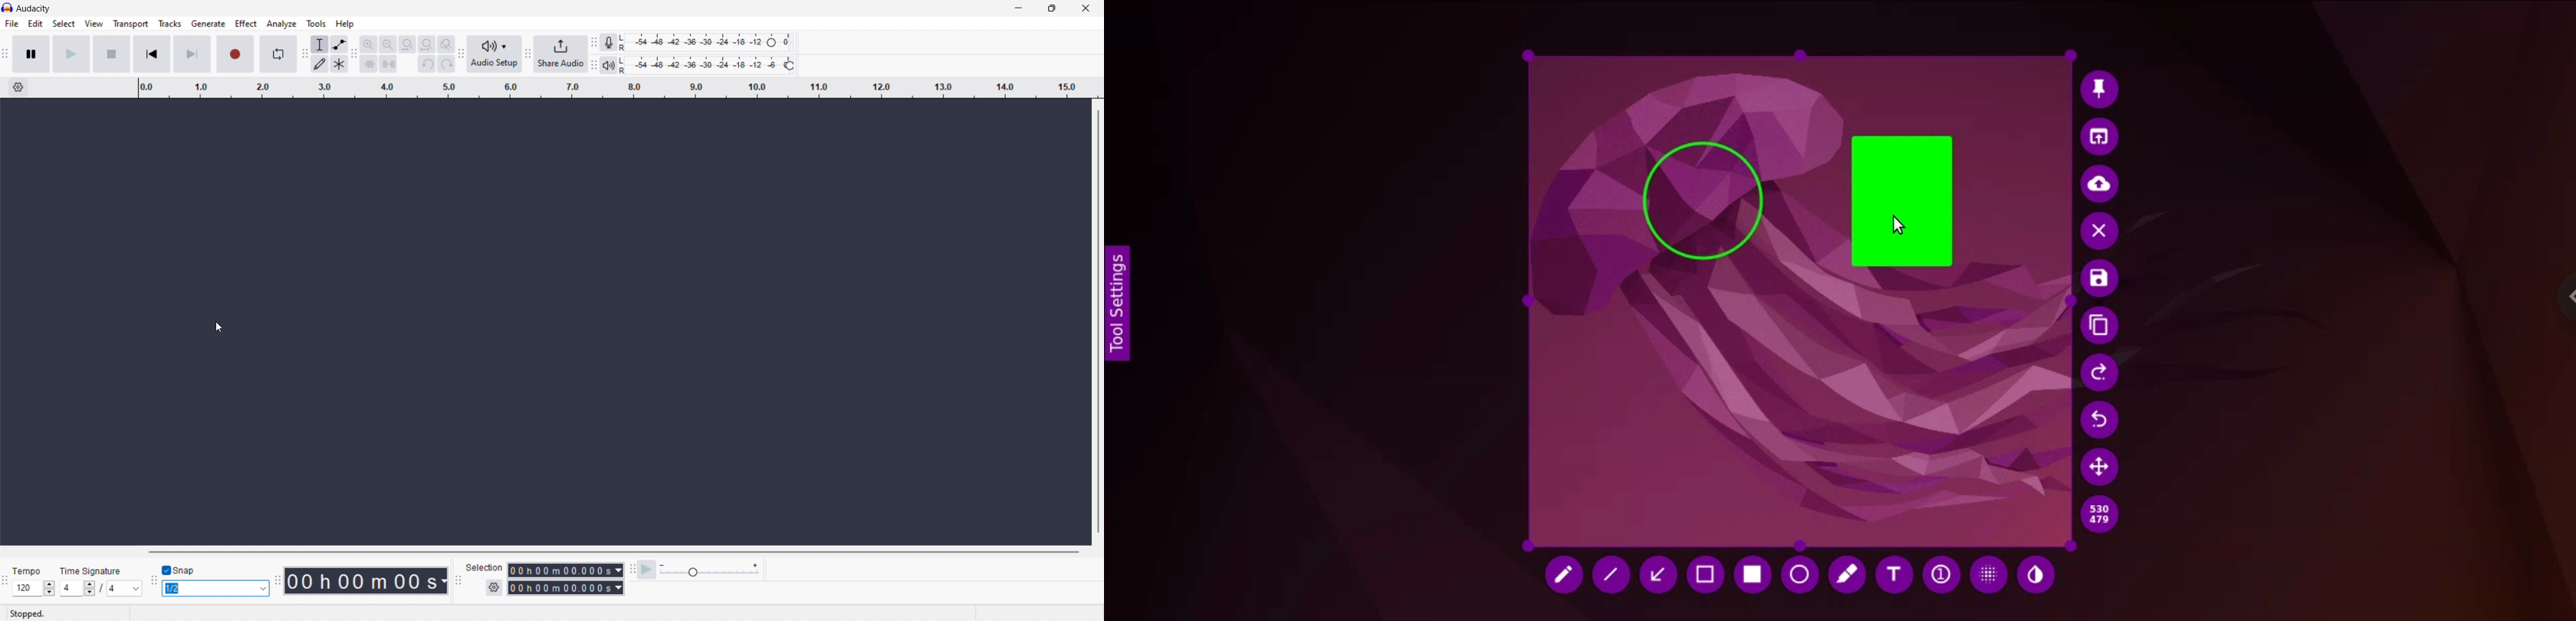  I want to click on audio setup toolbar, so click(461, 55).